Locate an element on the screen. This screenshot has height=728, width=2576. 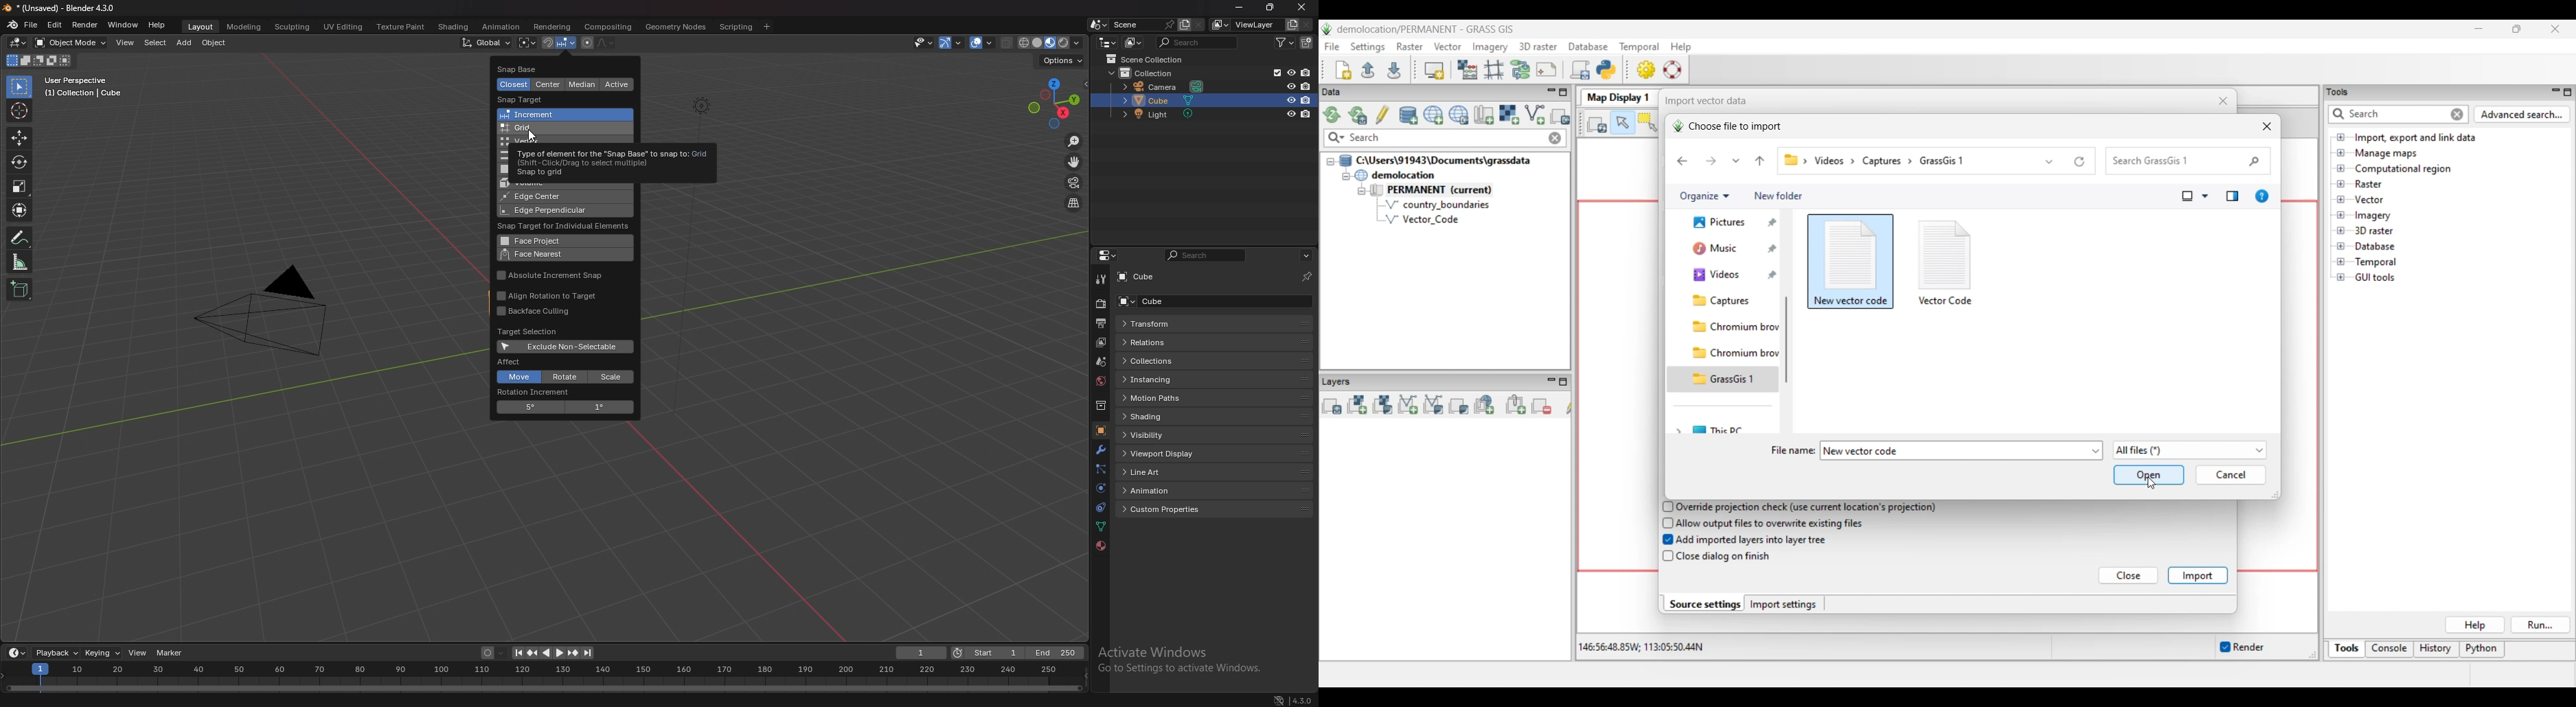
selectibility and visibility is located at coordinates (924, 43).